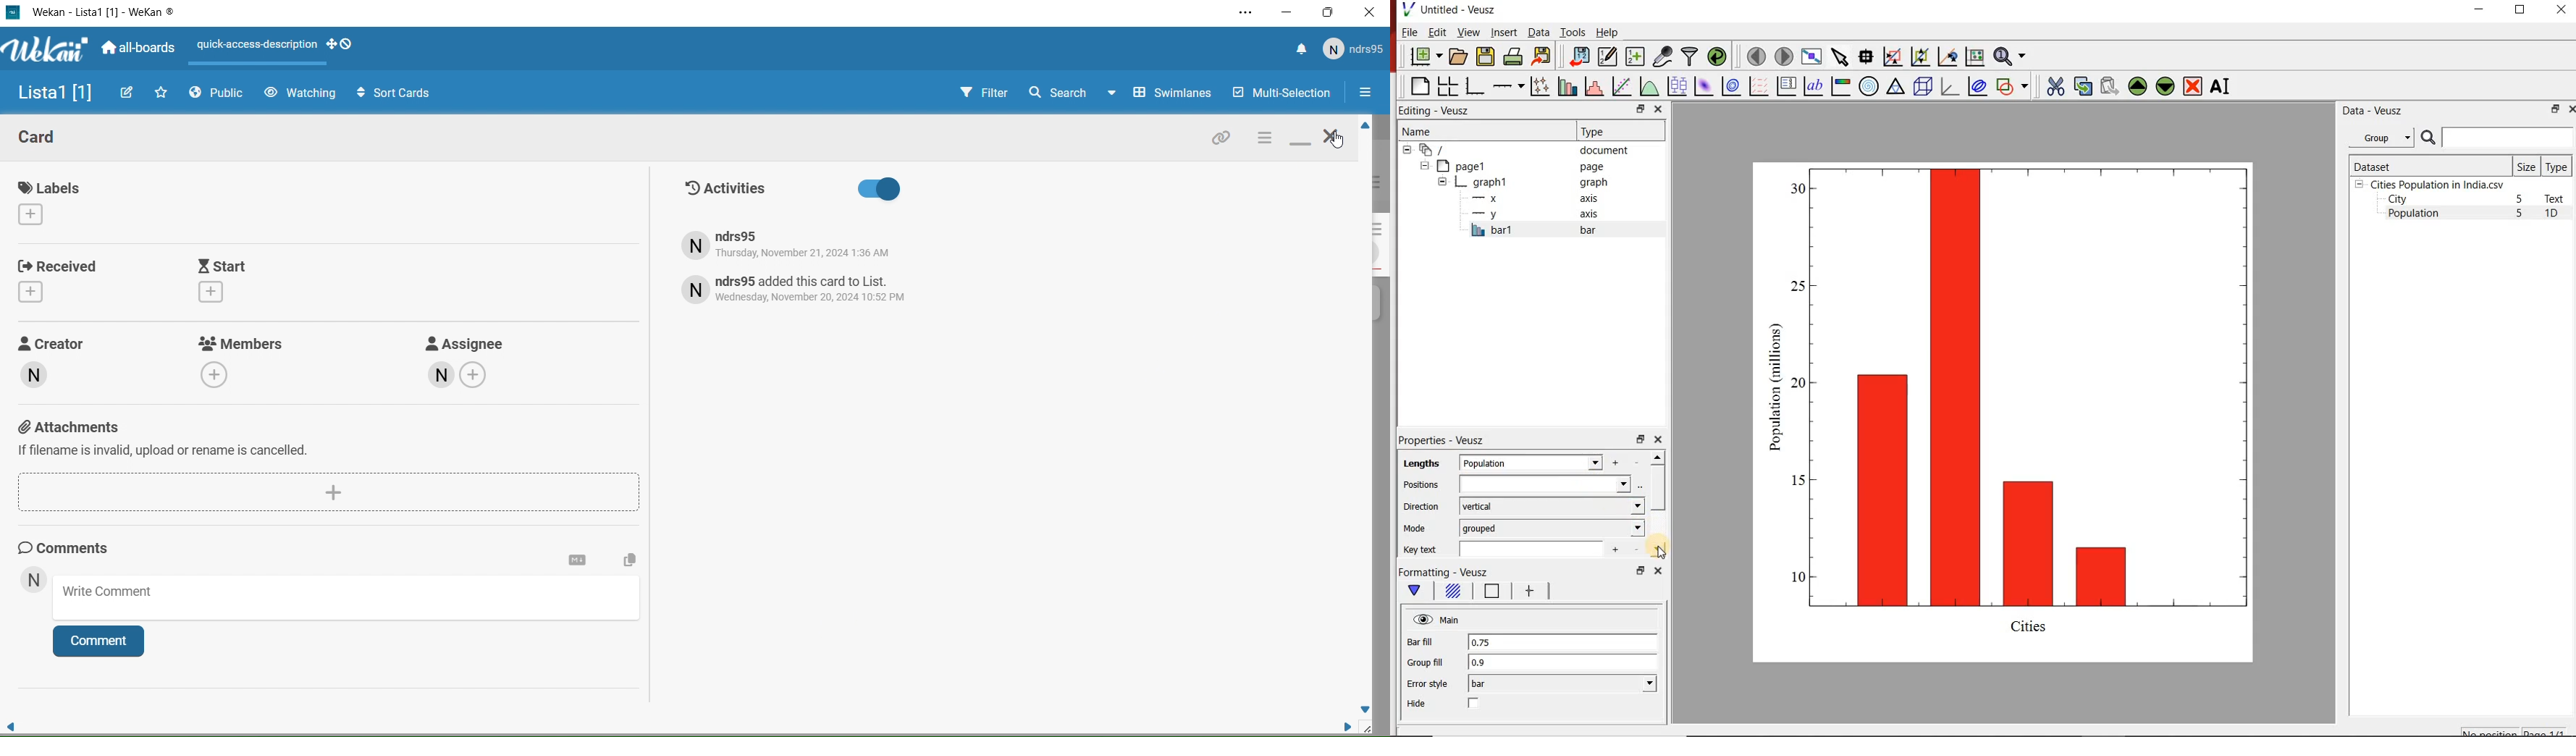  What do you see at coordinates (43, 51) in the screenshot?
I see `Wekan logo` at bounding box center [43, 51].